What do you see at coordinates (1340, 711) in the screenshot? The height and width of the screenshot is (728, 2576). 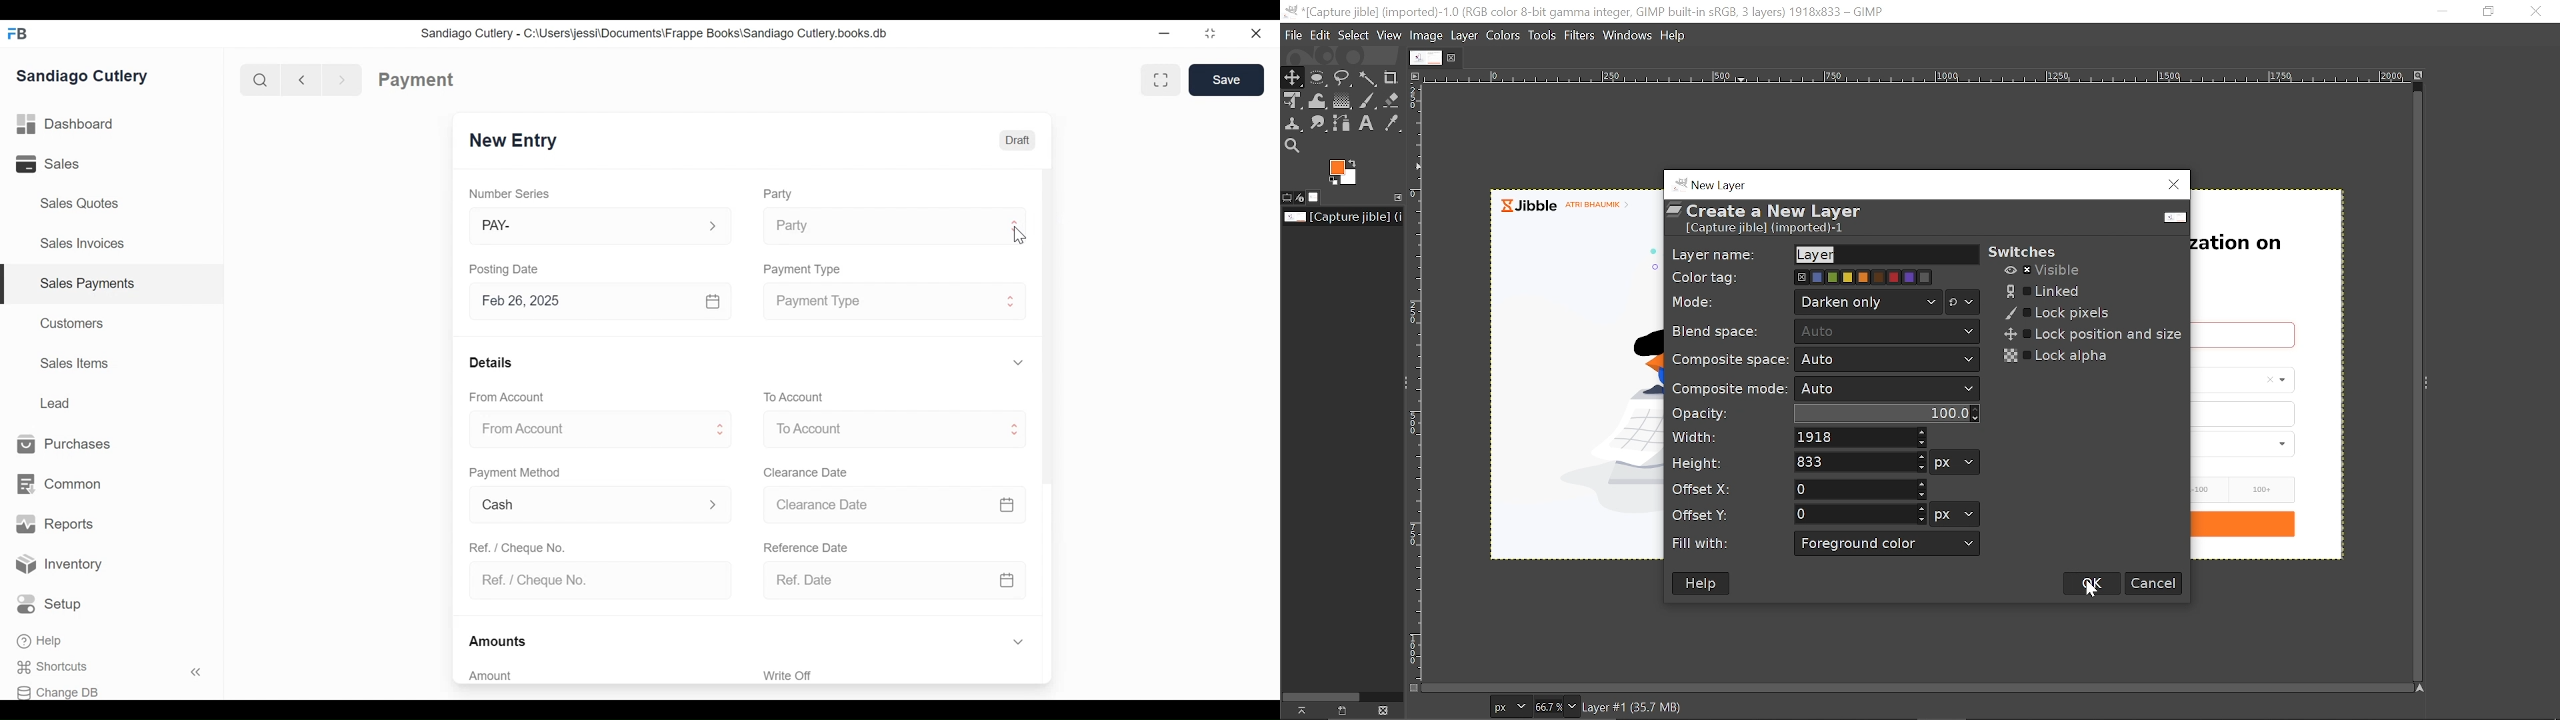 I see `link` at bounding box center [1340, 711].